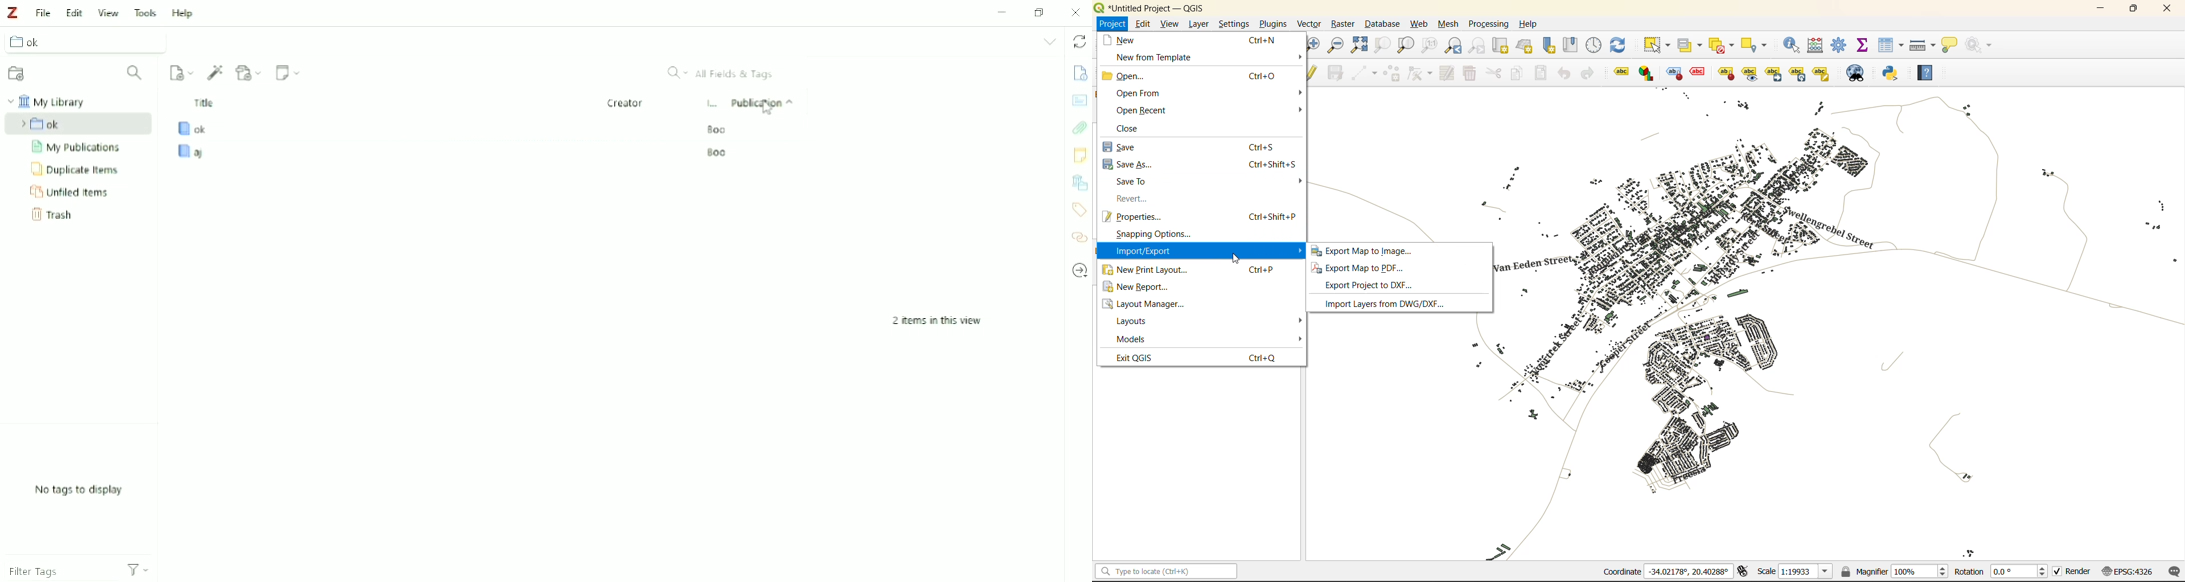 The height and width of the screenshot is (588, 2212). I want to click on New Collection, so click(20, 74).